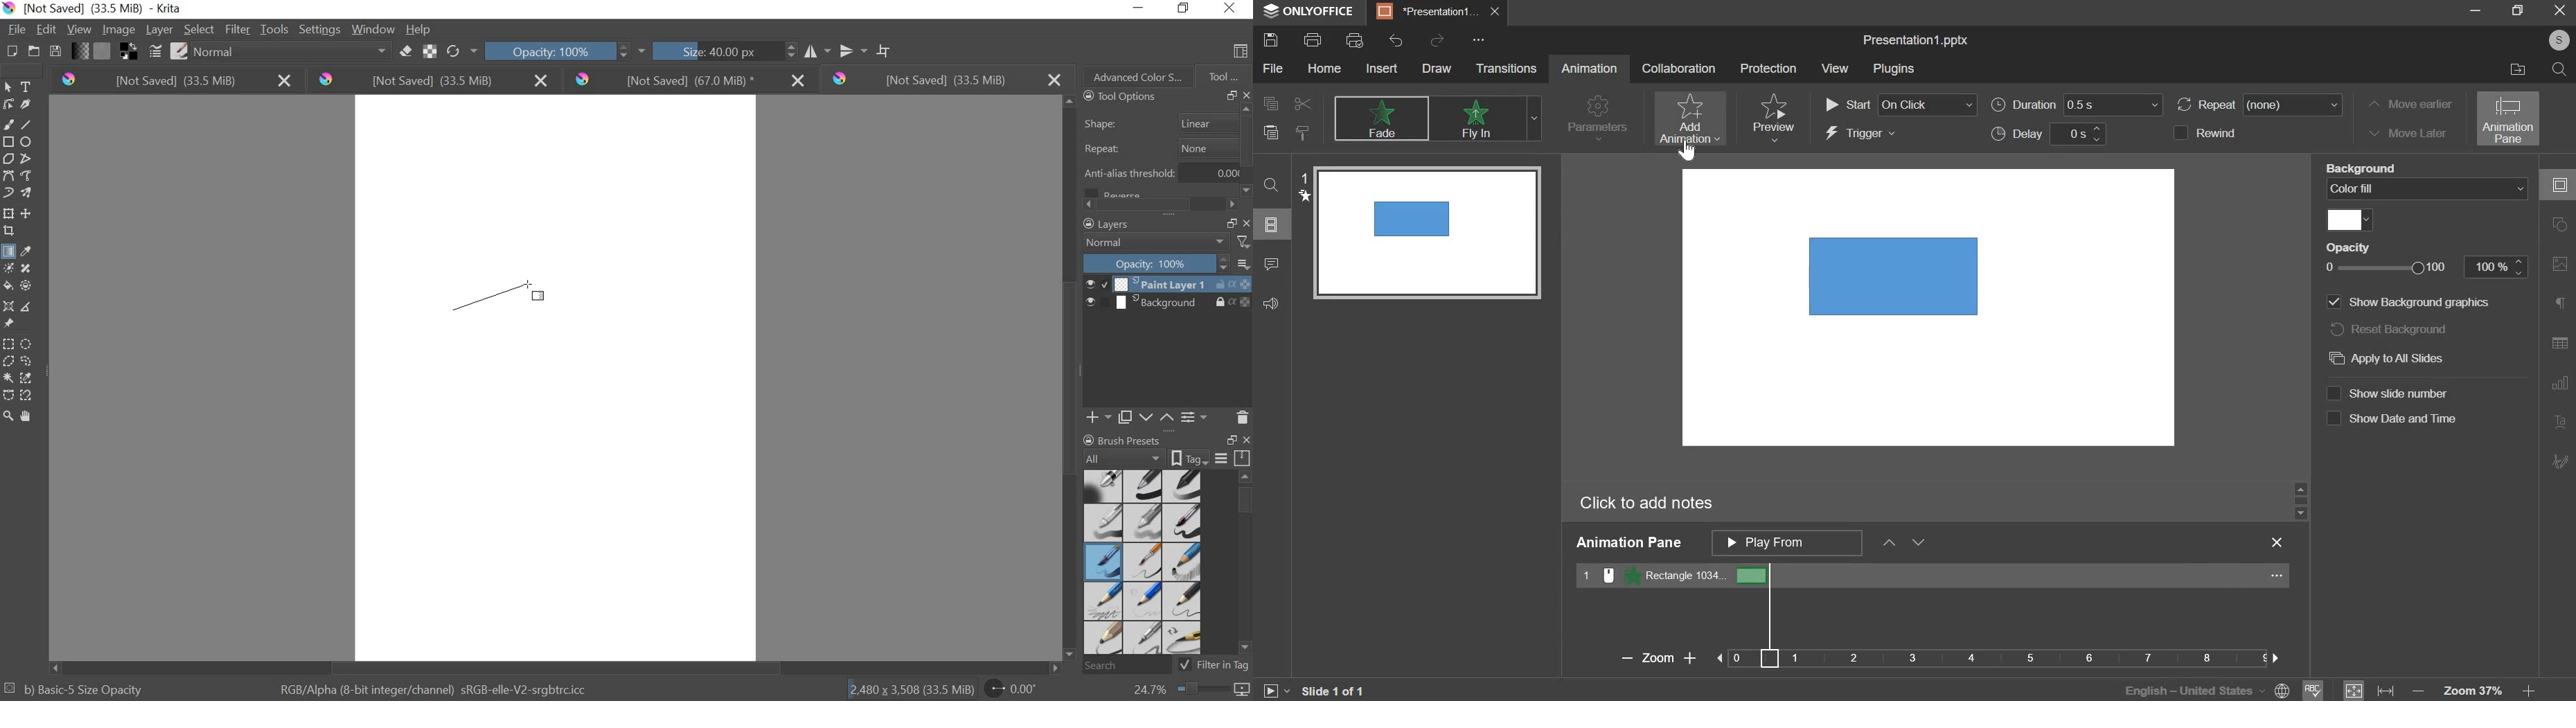 The width and height of the screenshot is (2576, 728). What do you see at coordinates (2473, 689) in the screenshot?
I see `zoom 37%` at bounding box center [2473, 689].